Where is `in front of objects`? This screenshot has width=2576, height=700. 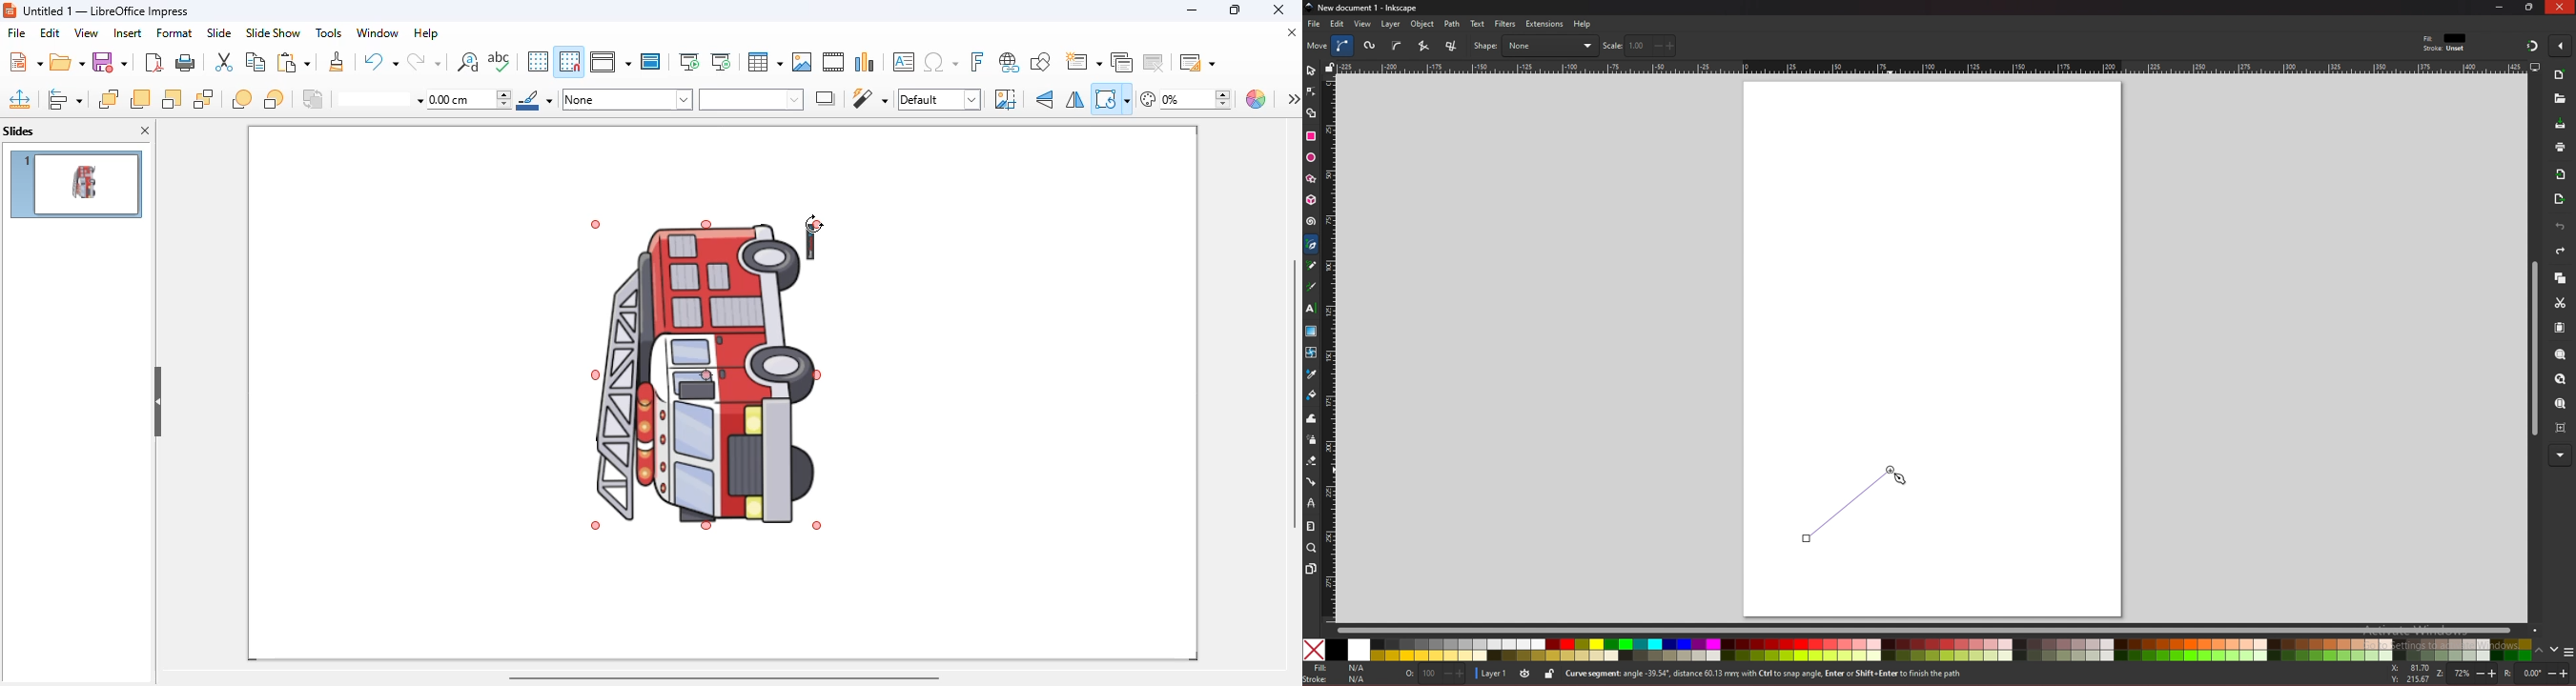 in front of objects is located at coordinates (242, 99).